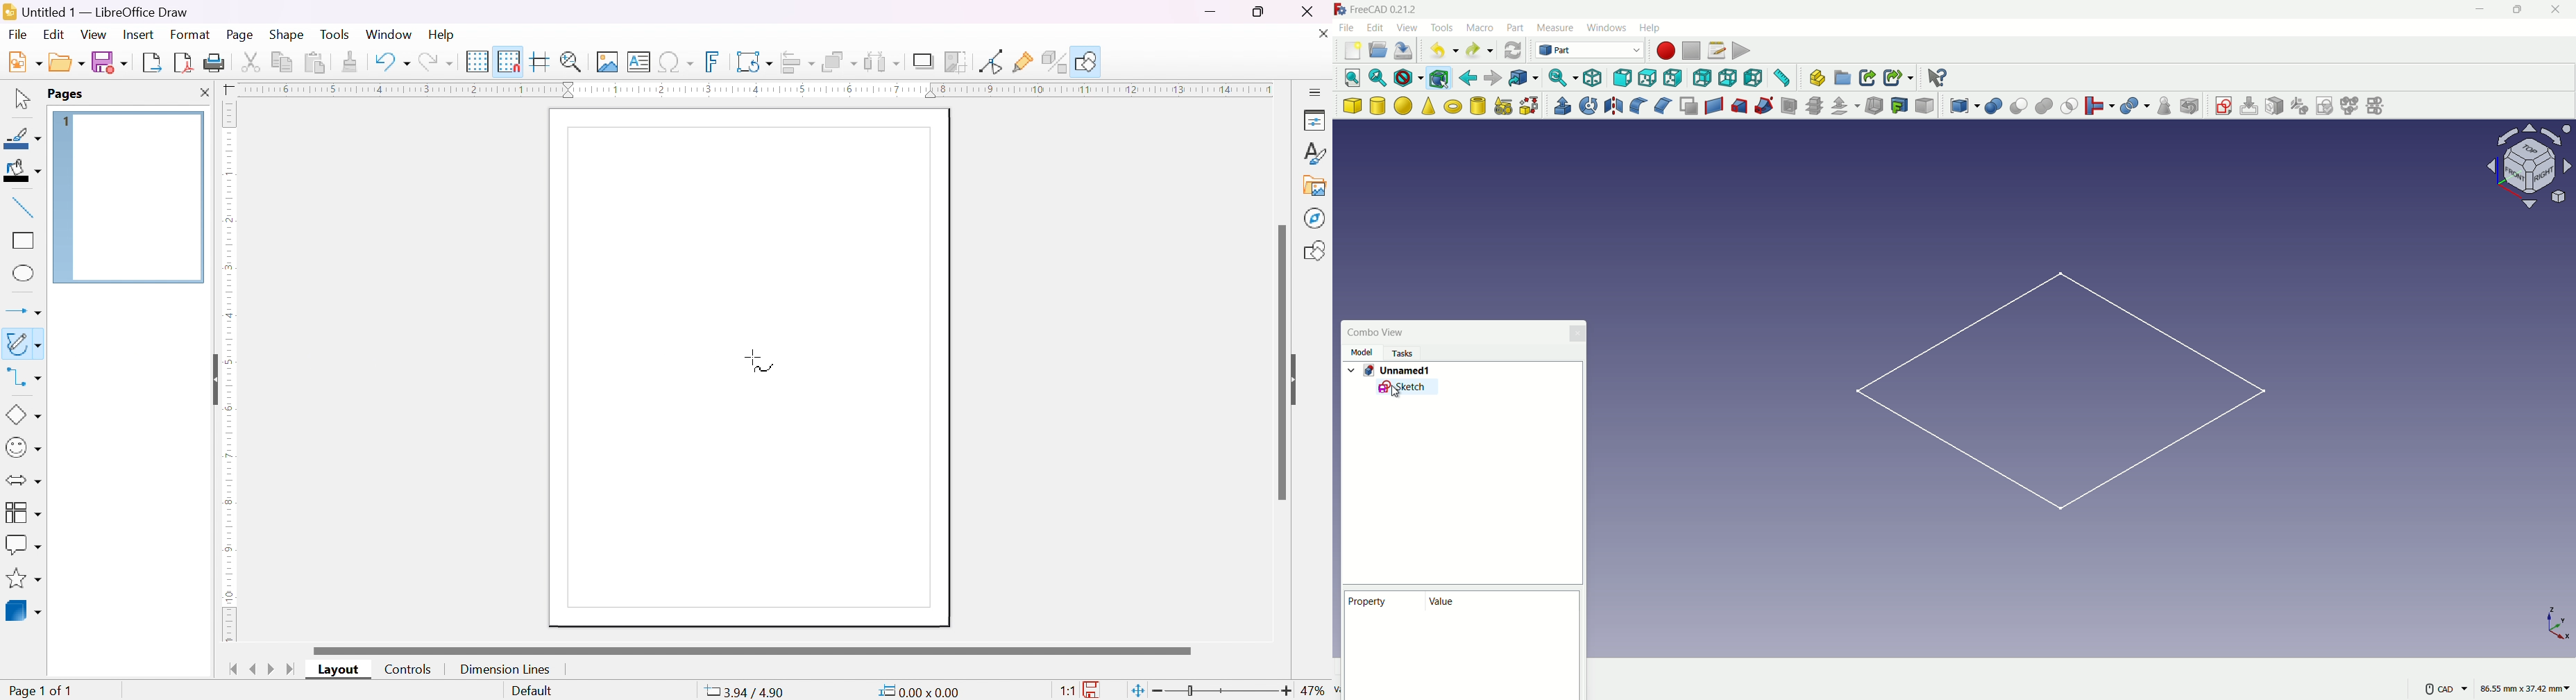 The width and height of the screenshot is (2576, 700). What do you see at coordinates (1375, 28) in the screenshot?
I see `edit` at bounding box center [1375, 28].